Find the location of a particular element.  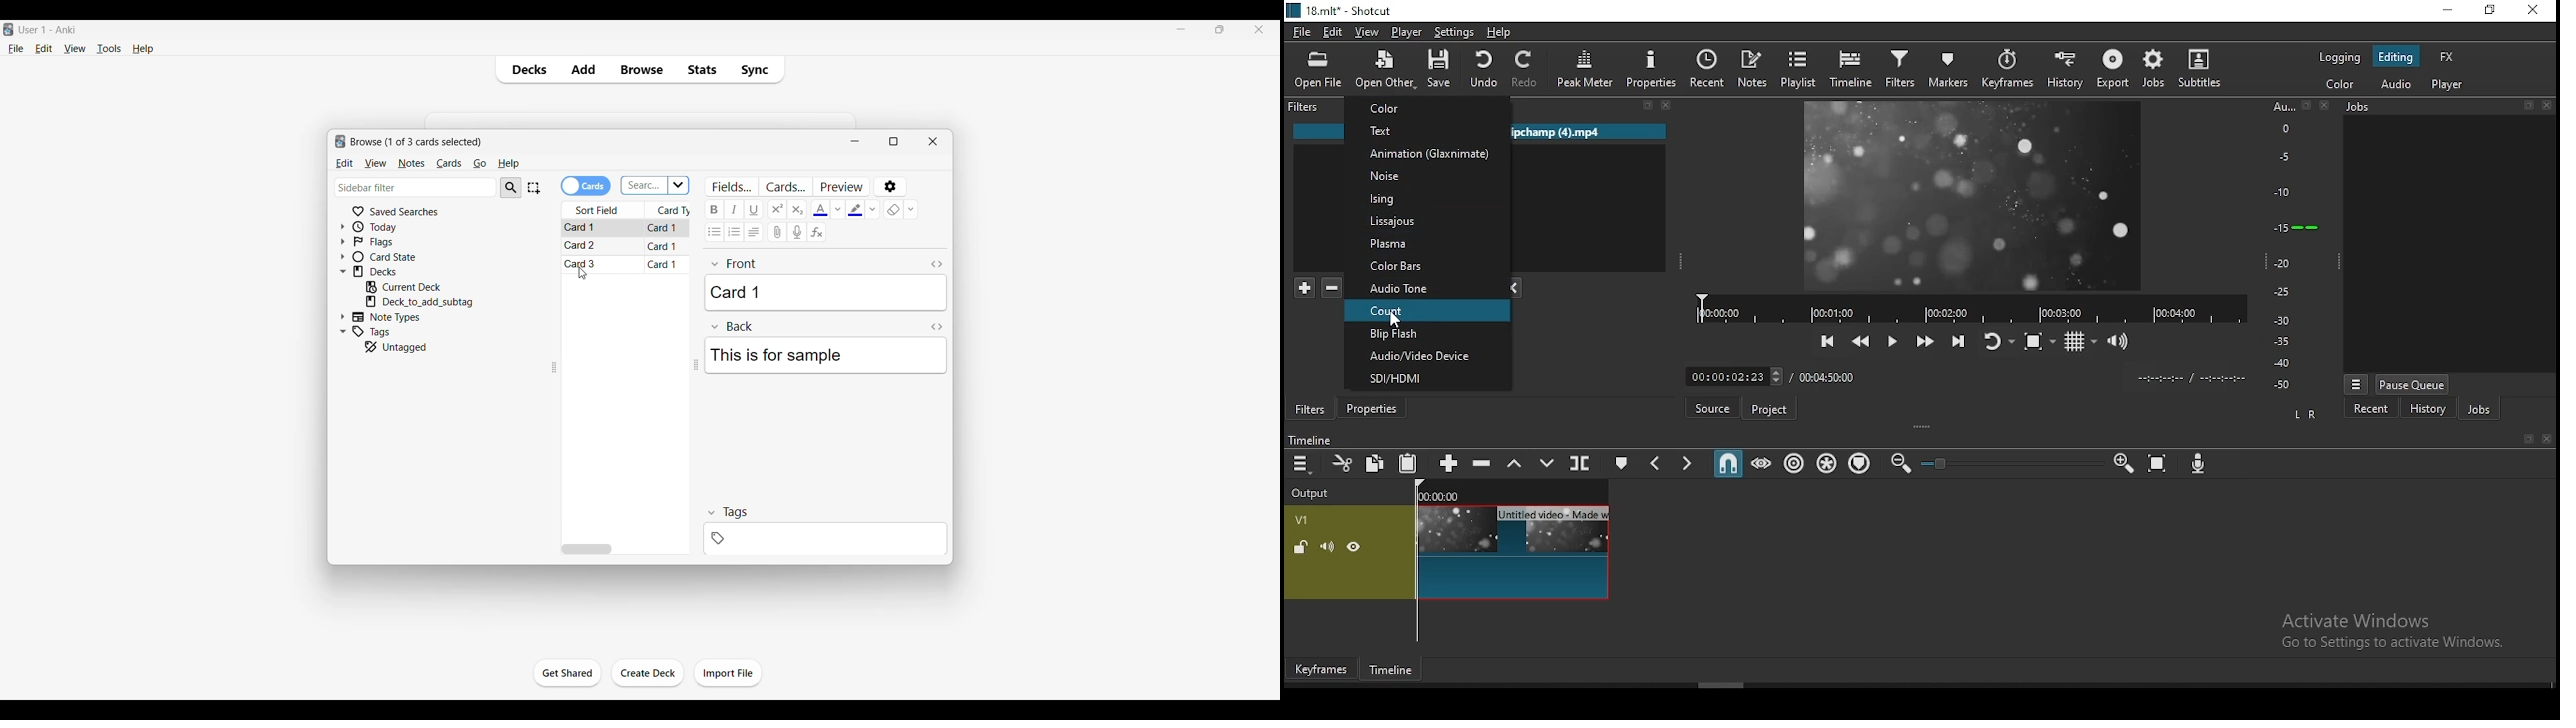

ripple all tracks is located at coordinates (1827, 463).